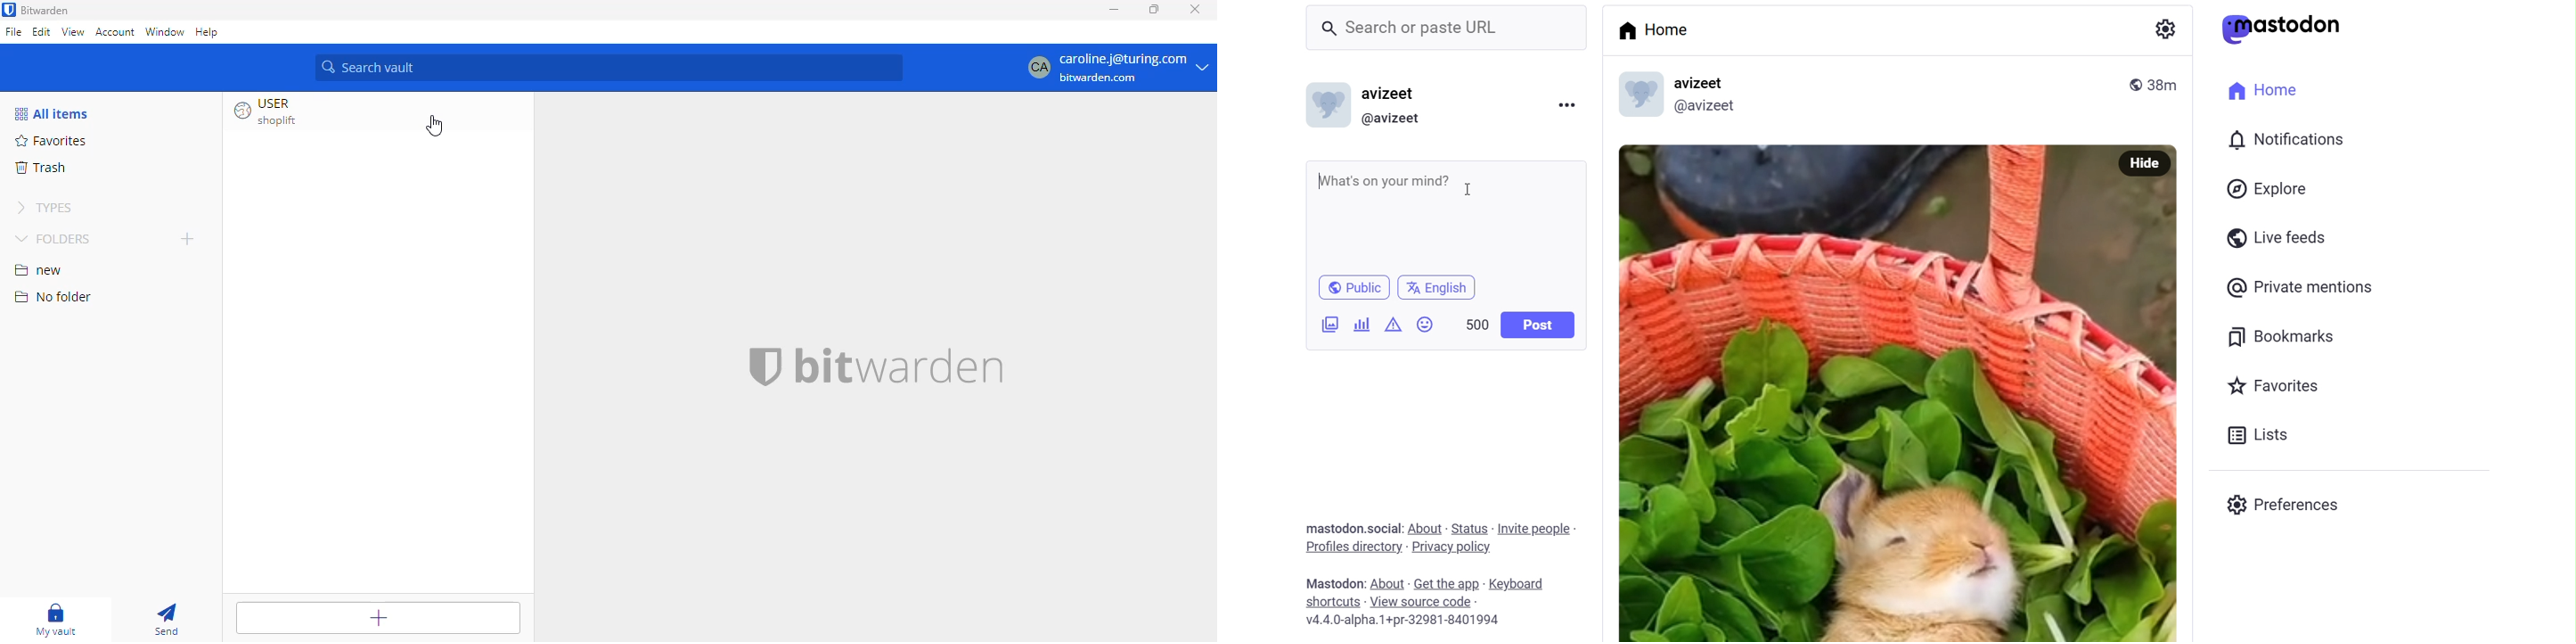  What do you see at coordinates (2166, 27) in the screenshot?
I see `Setting` at bounding box center [2166, 27].